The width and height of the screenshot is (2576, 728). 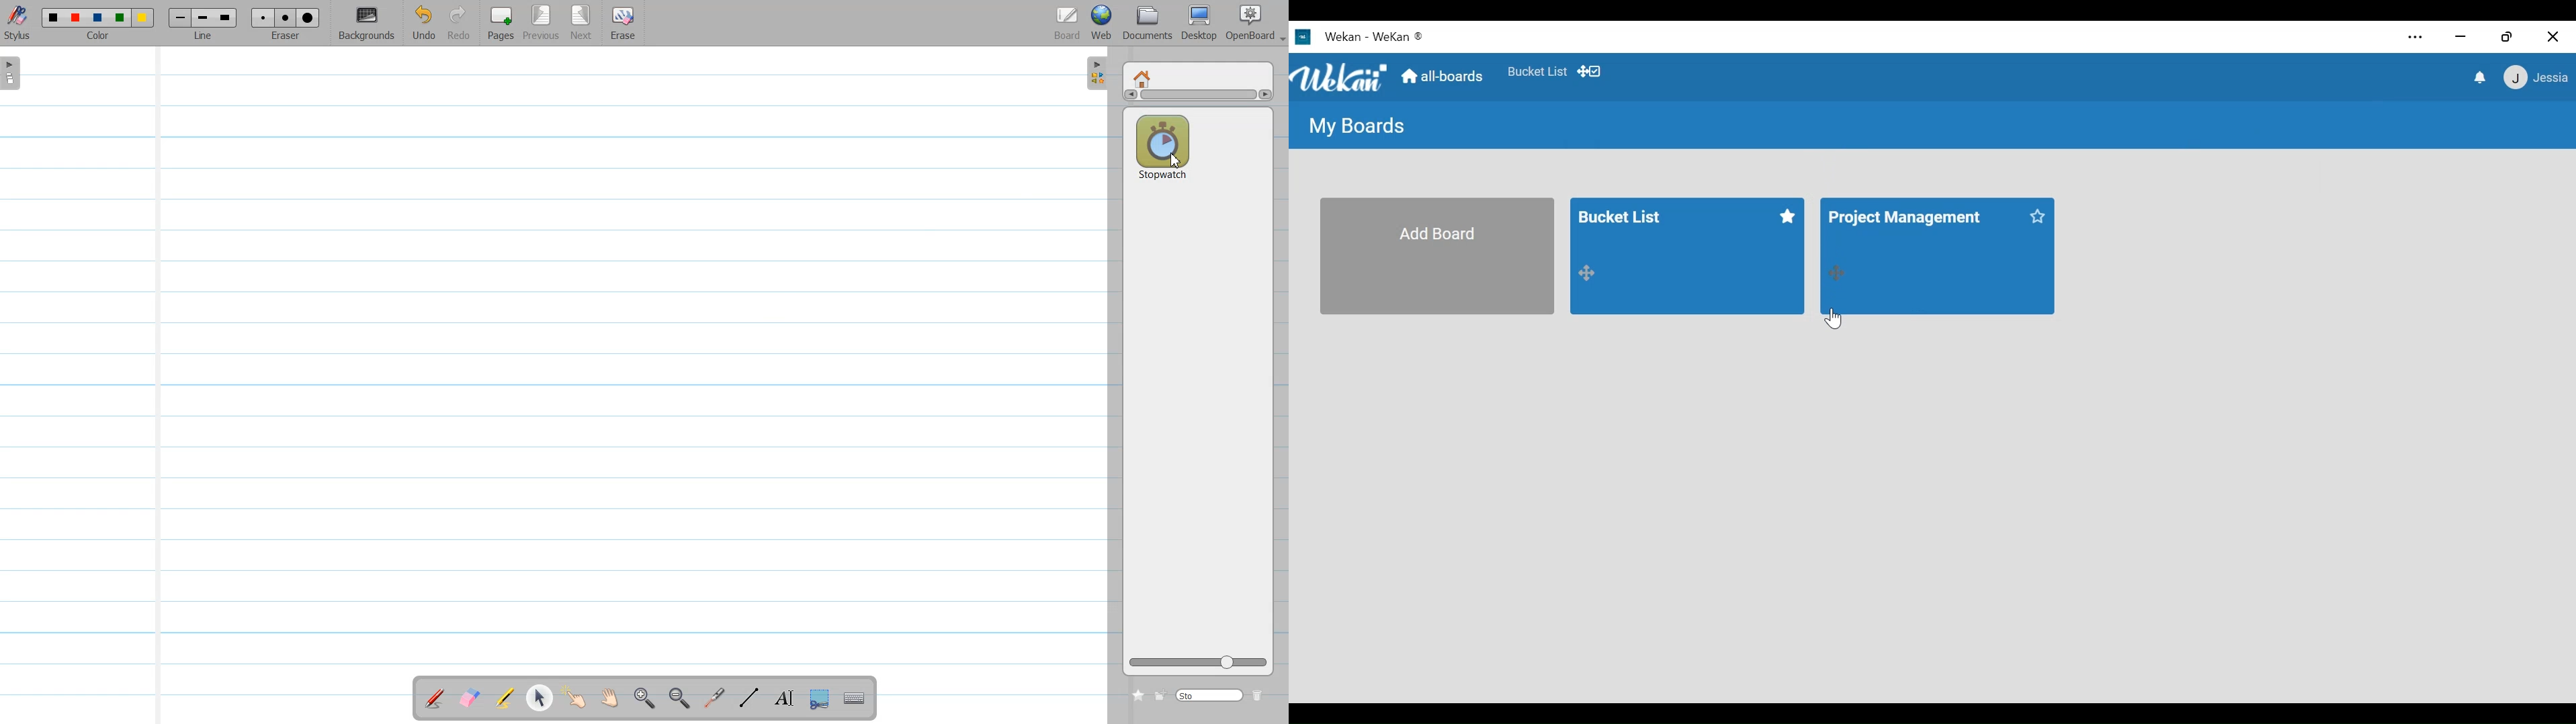 I want to click on Cursor, so click(x=1175, y=161).